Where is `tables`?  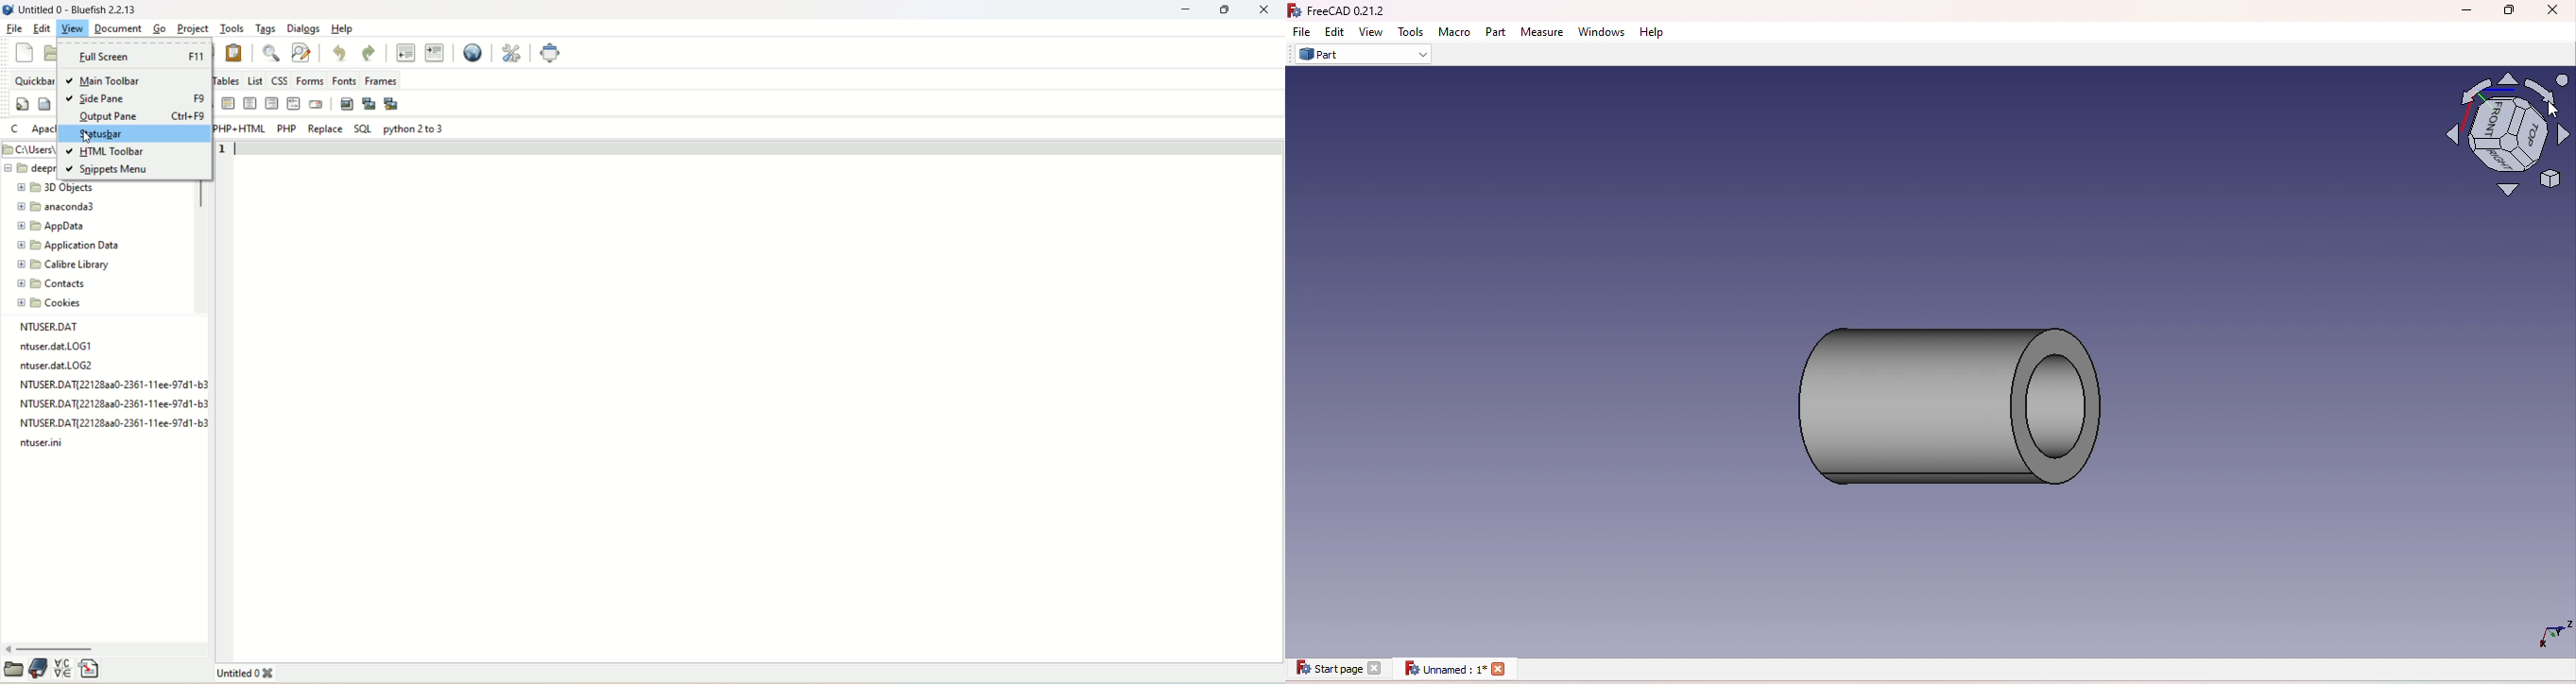
tables is located at coordinates (225, 79).